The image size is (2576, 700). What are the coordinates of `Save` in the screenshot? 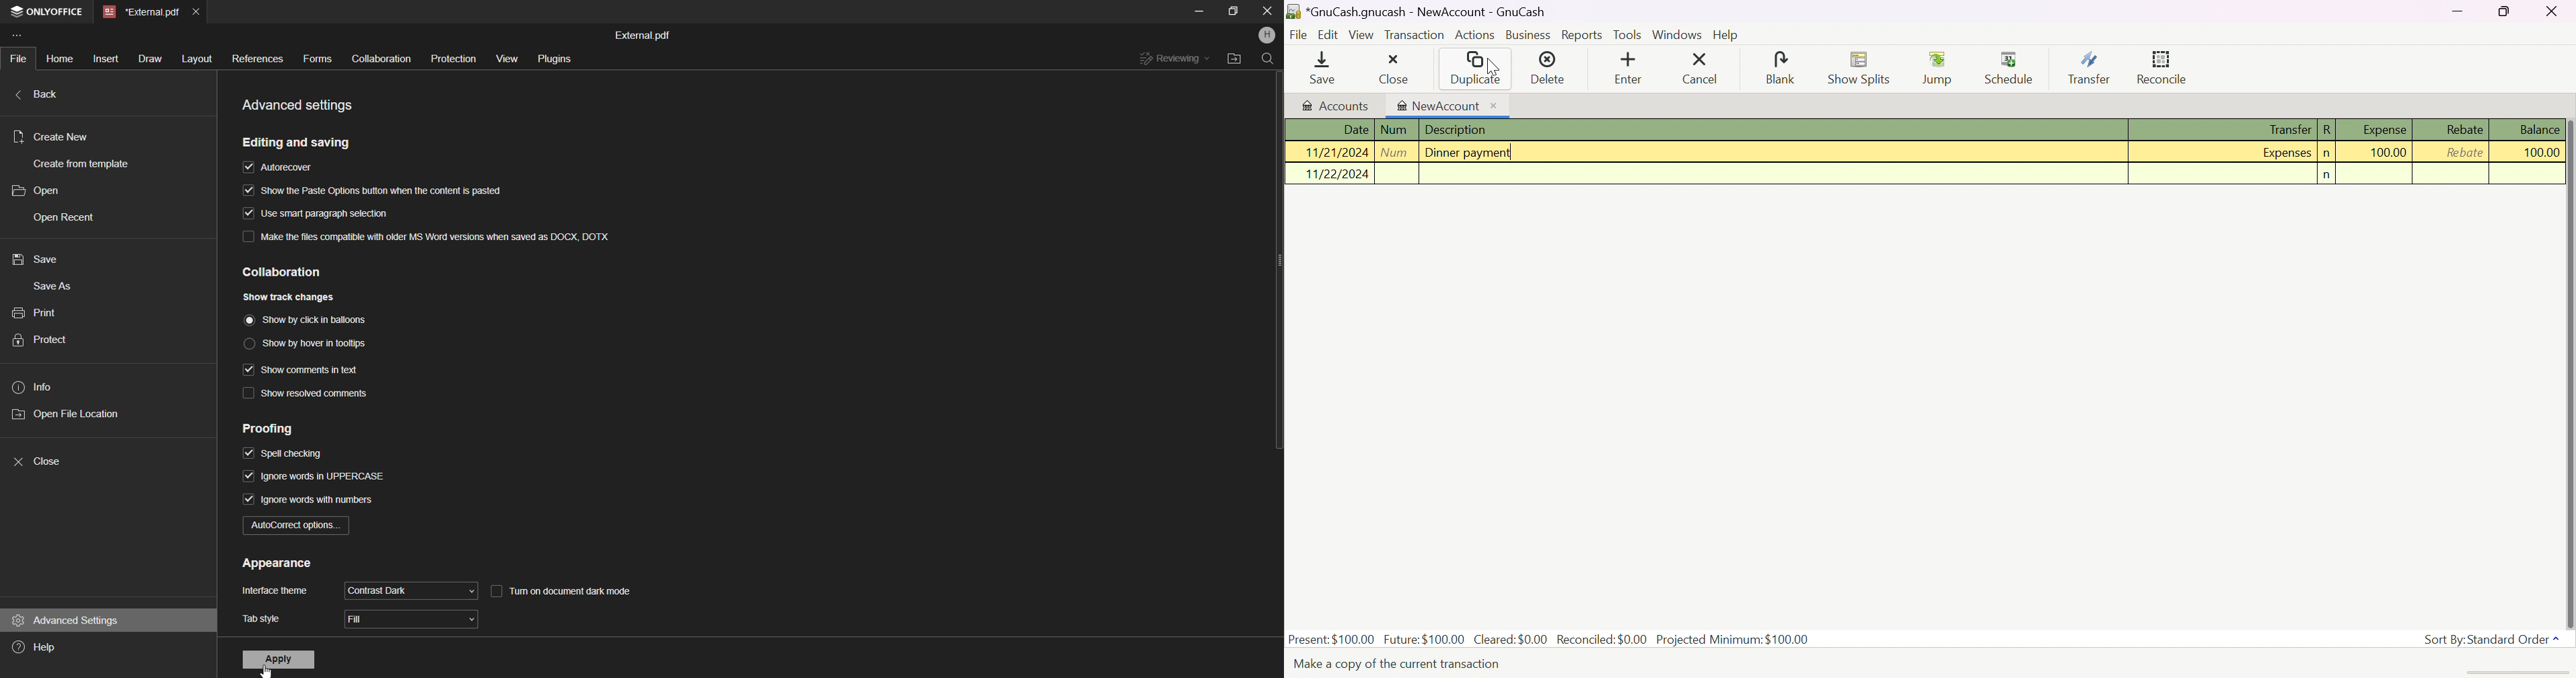 It's located at (1318, 70).